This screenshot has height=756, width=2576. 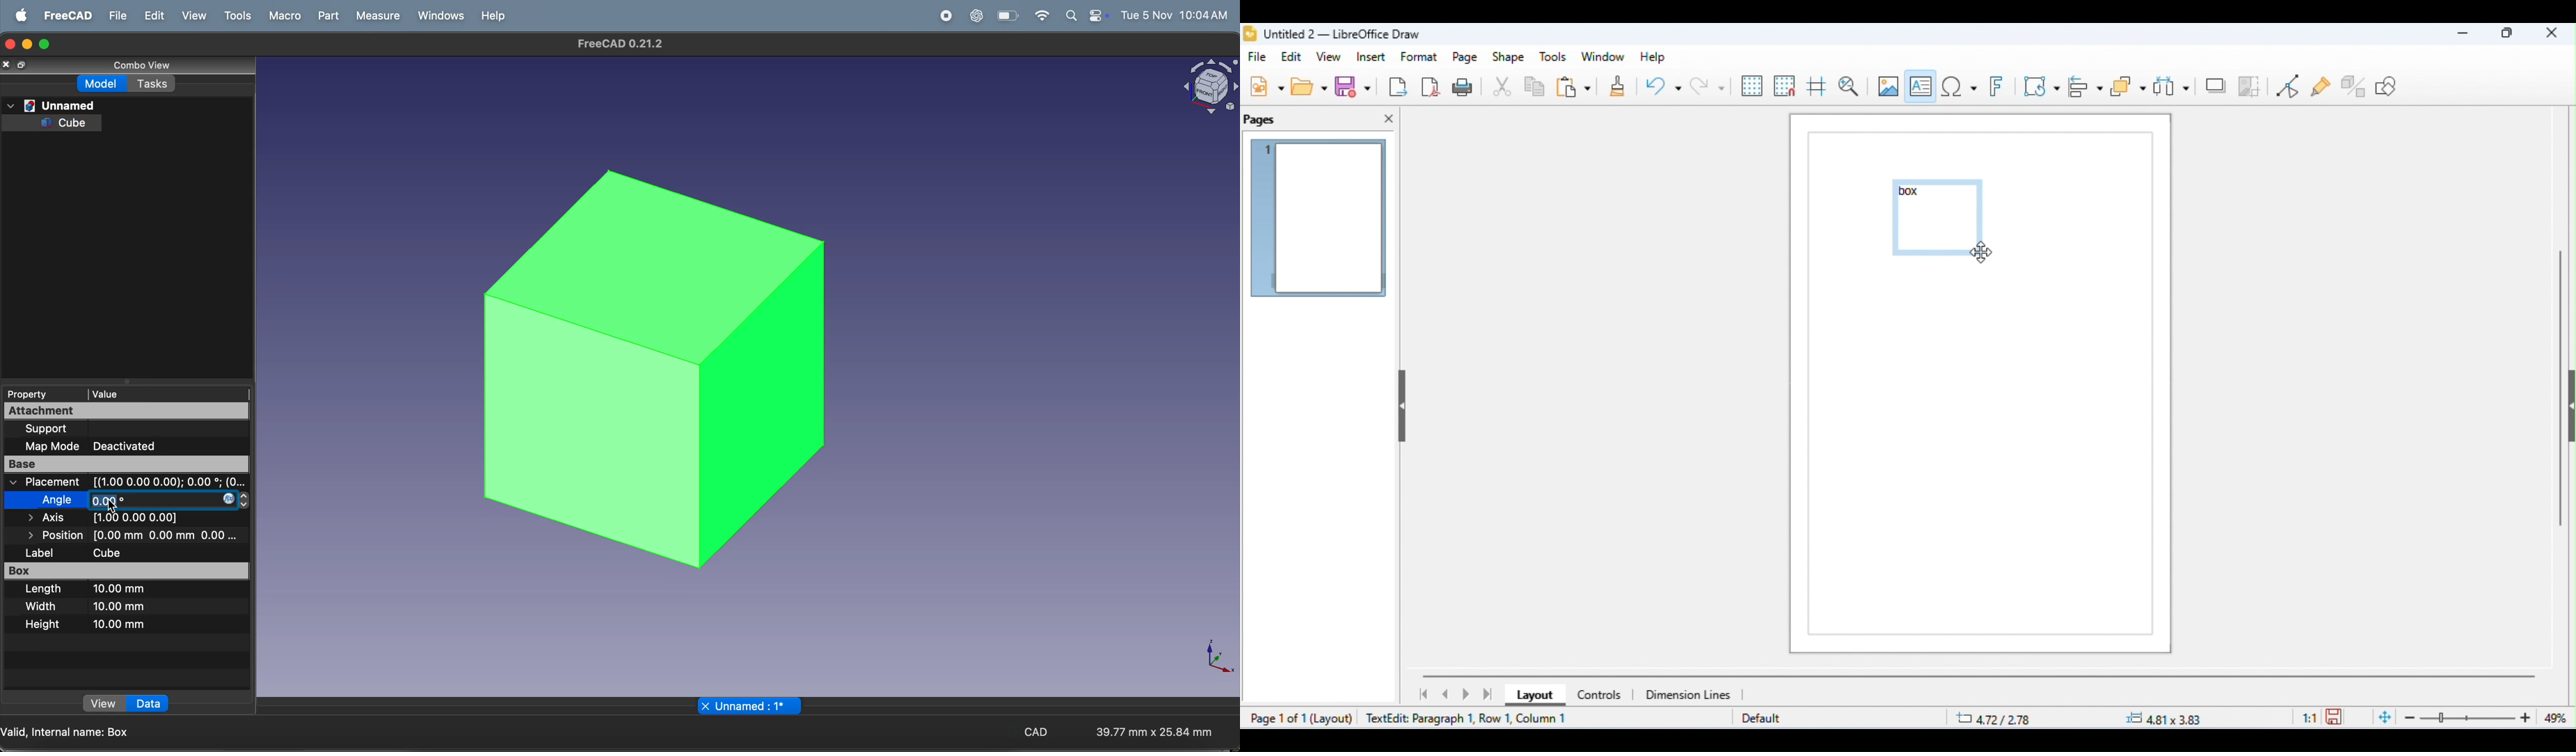 I want to click on Conbe view, so click(x=129, y=65).